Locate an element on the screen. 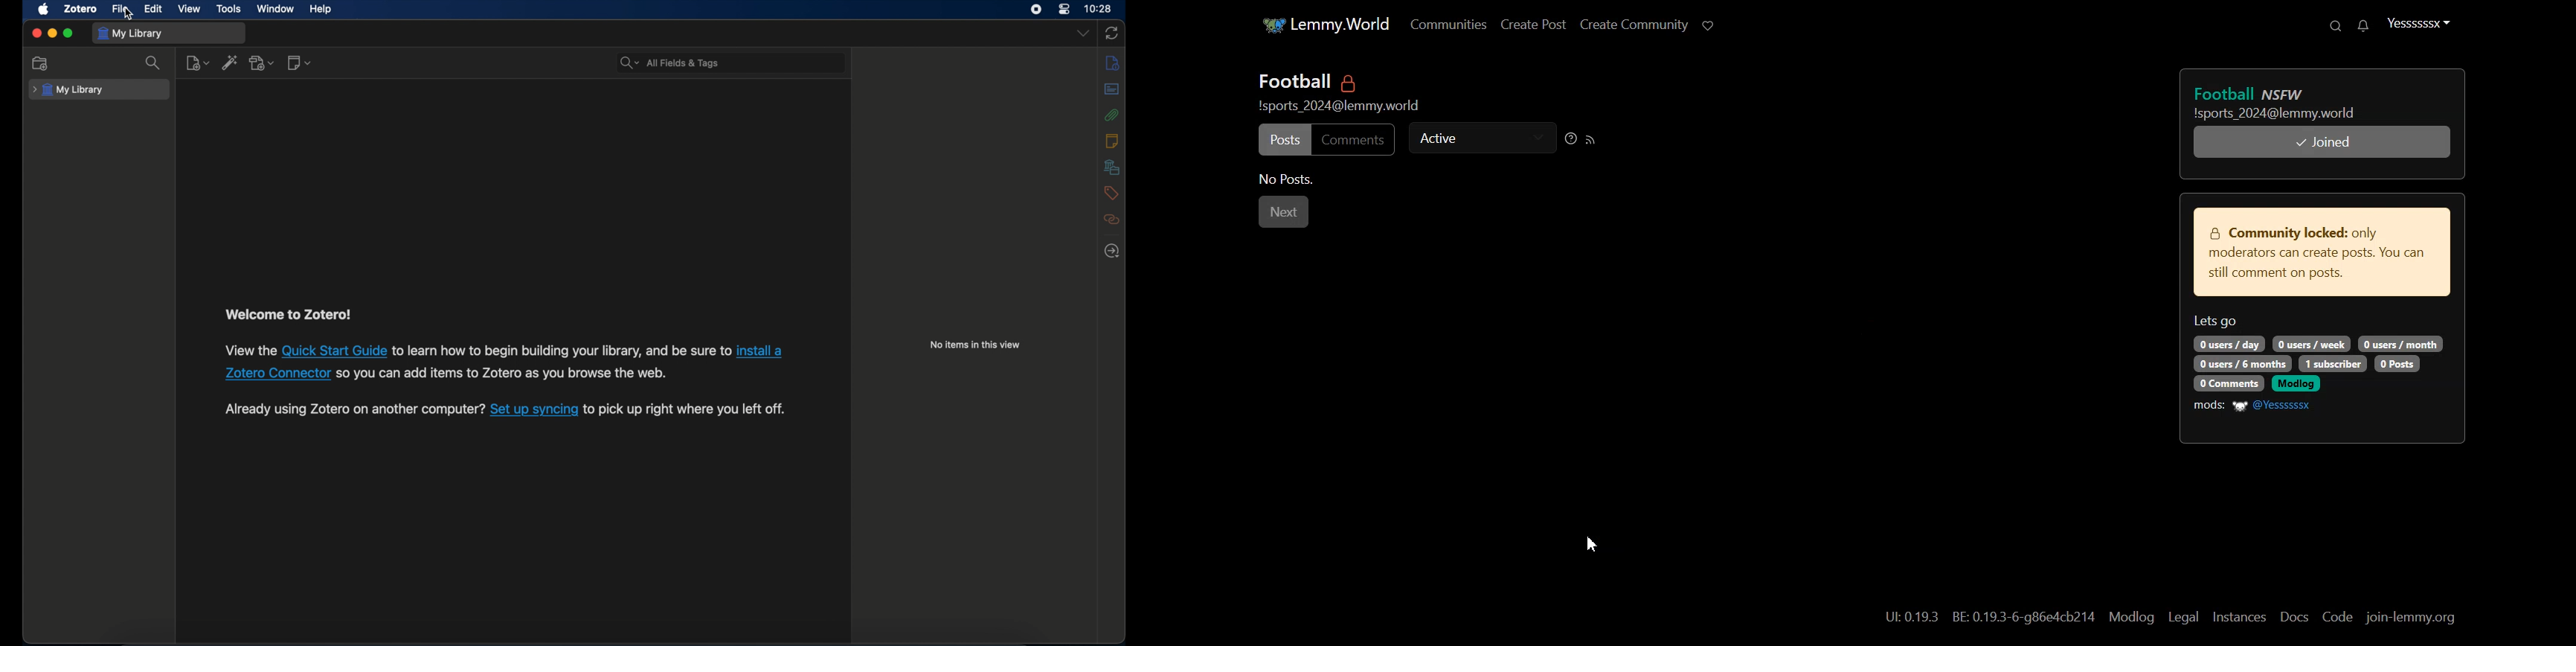  link is located at coordinates (562, 352).